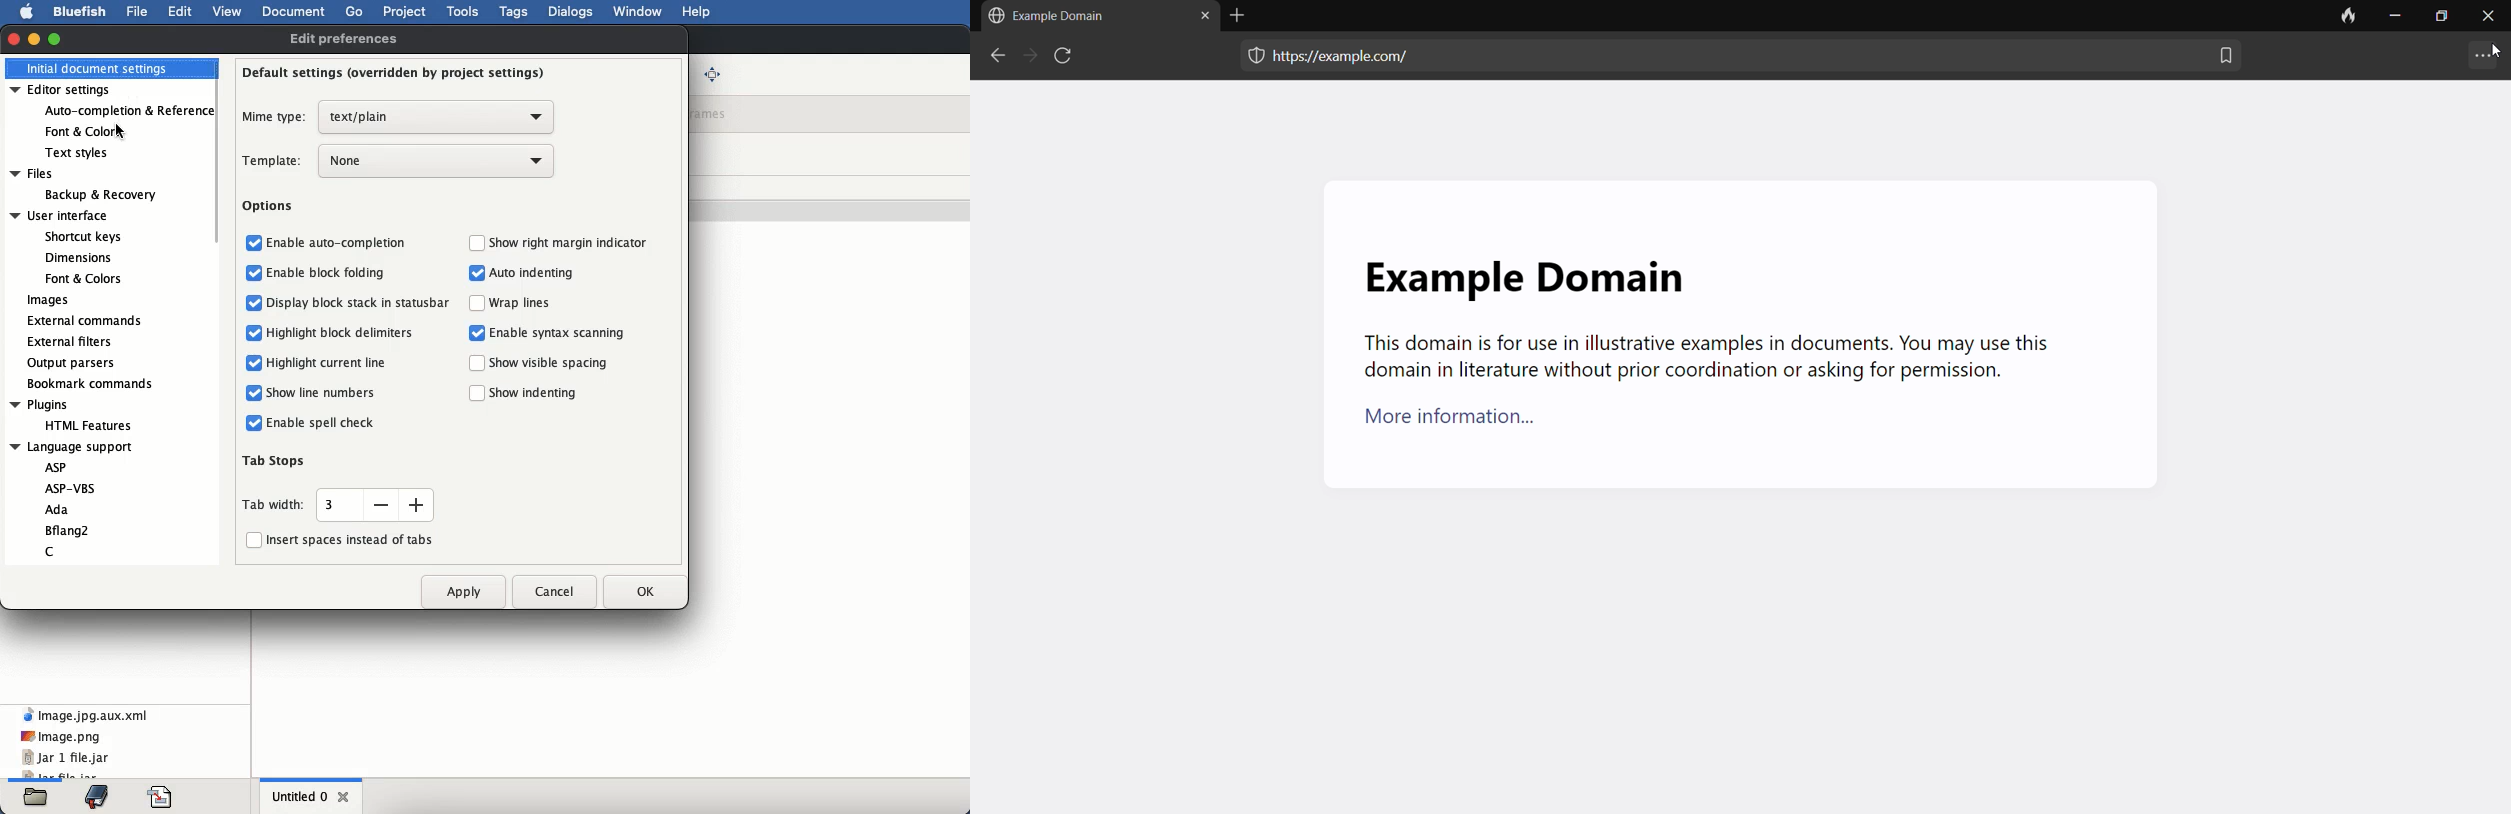  What do you see at coordinates (696, 12) in the screenshot?
I see `help` at bounding box center [696, 12].